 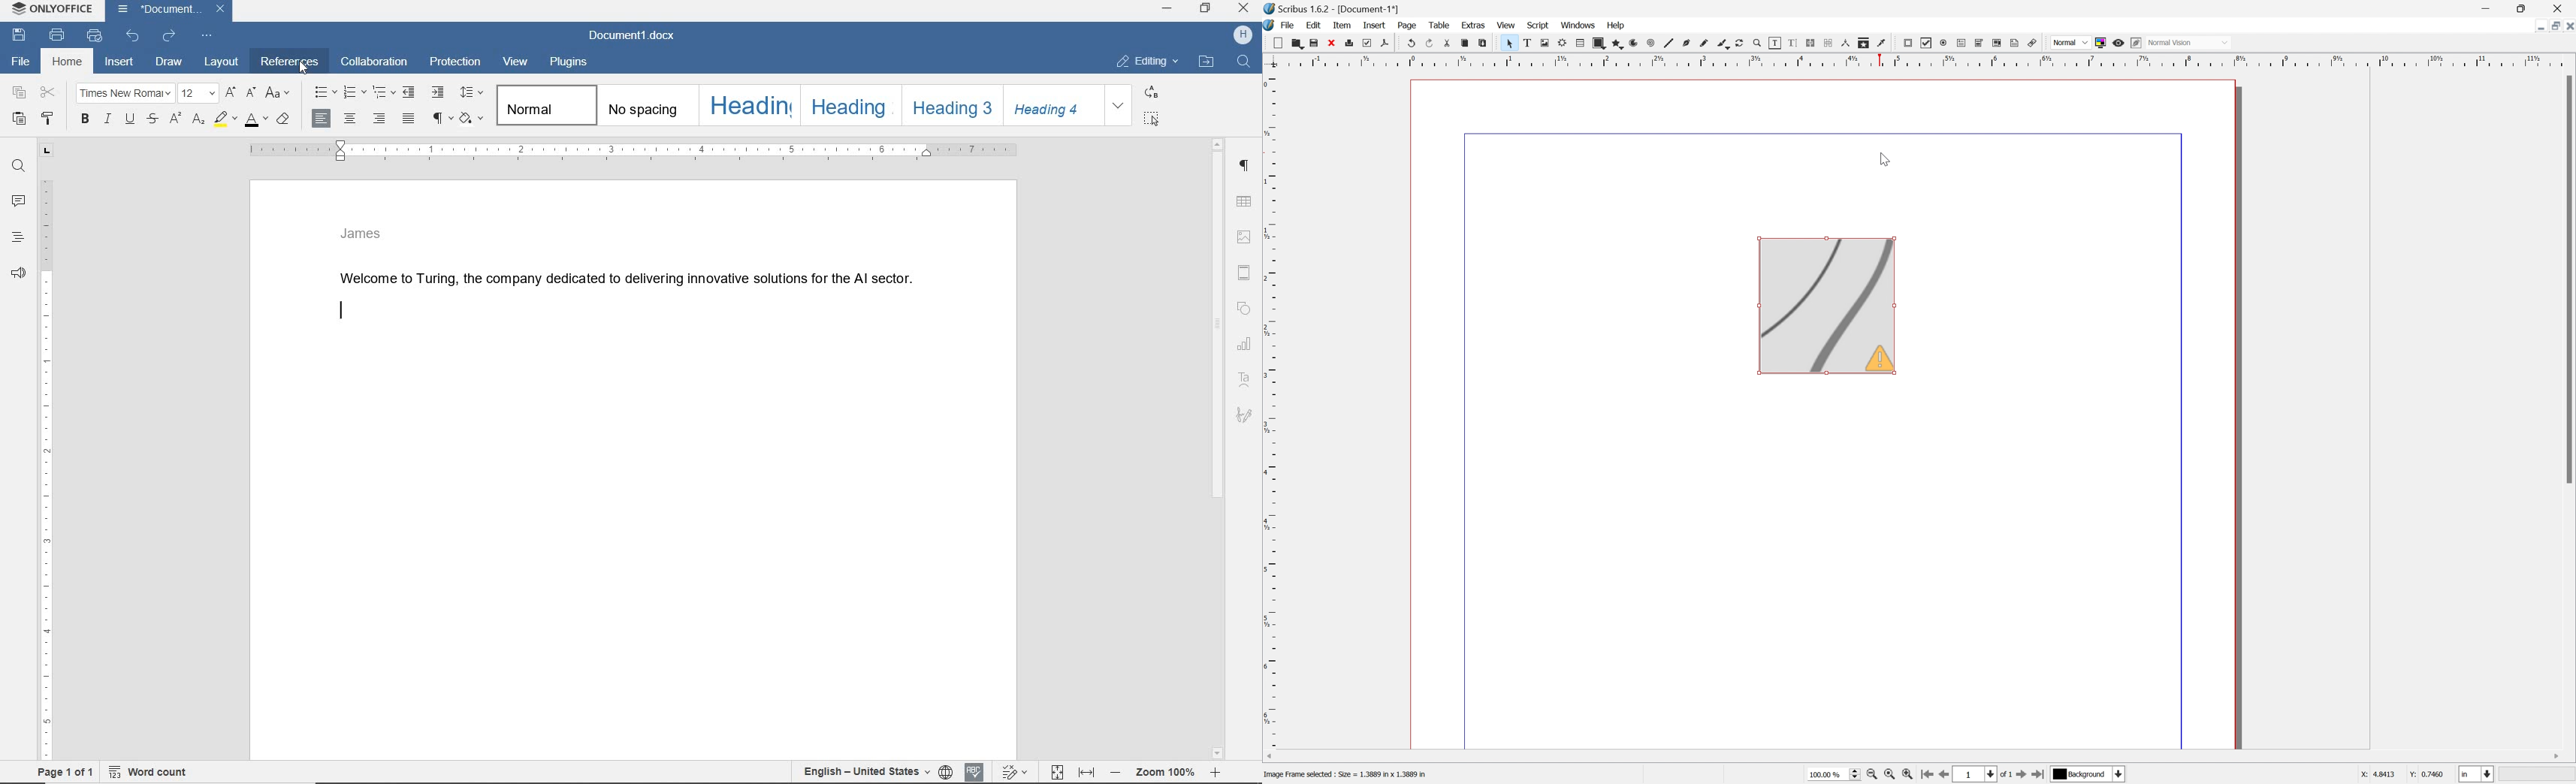 I want to click on quick print, so click(x=93, y=35).